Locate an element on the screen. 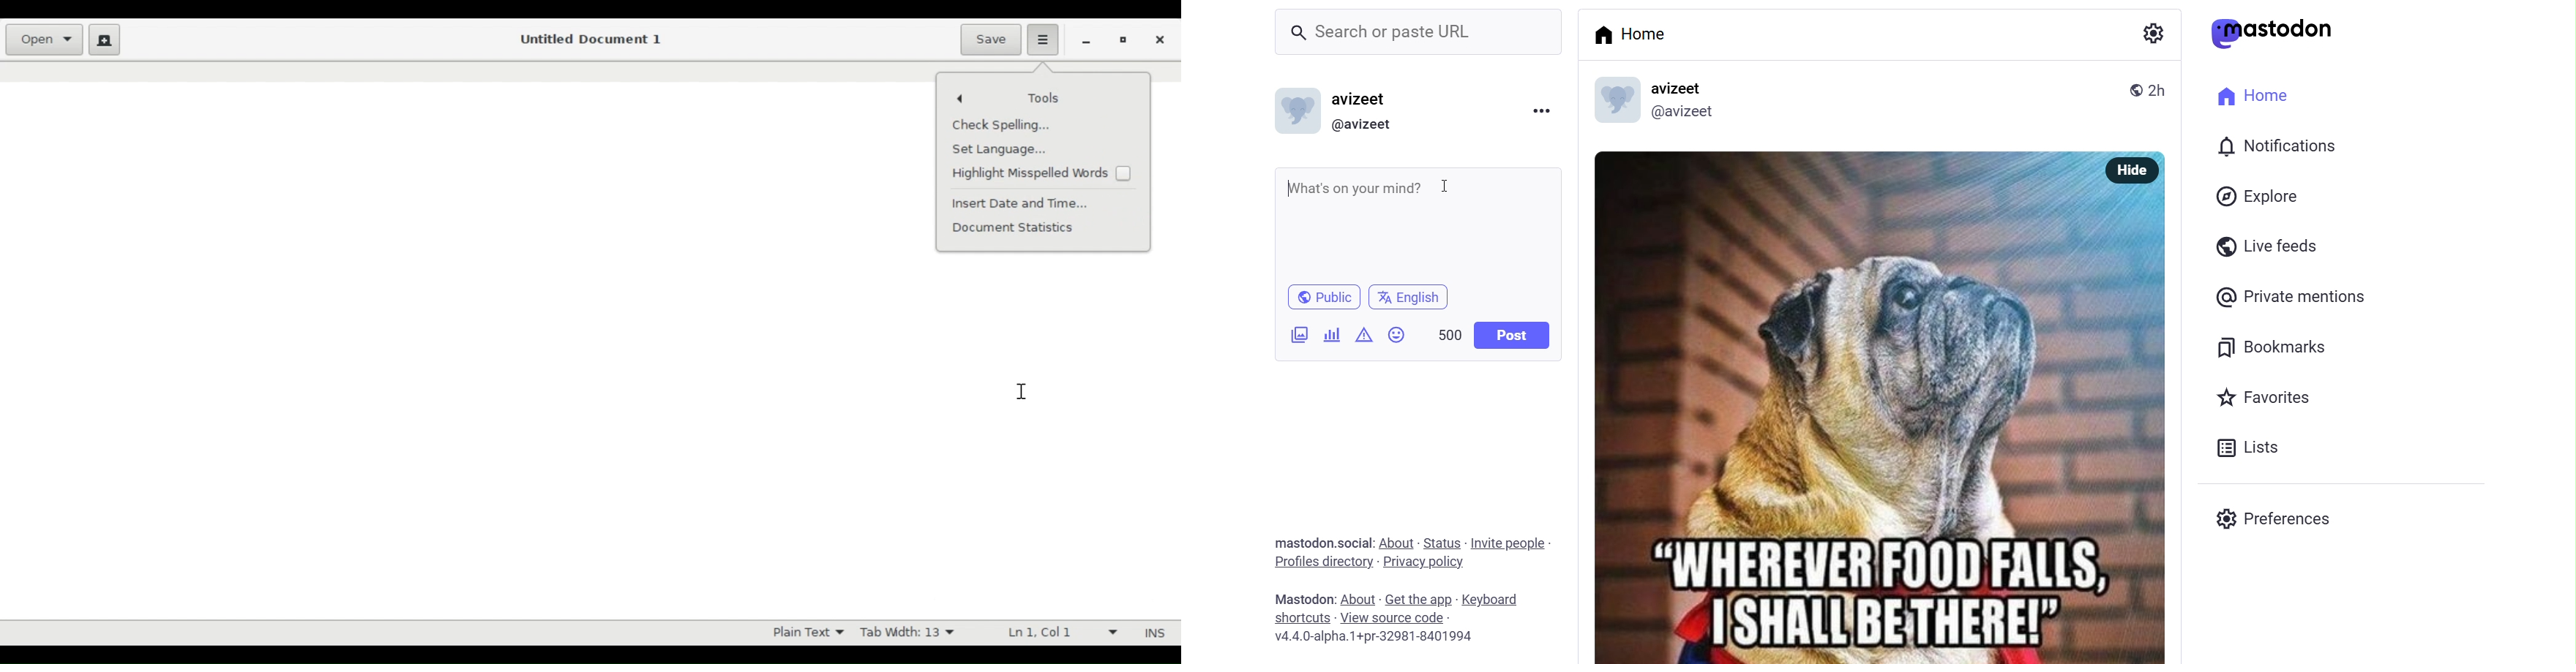 This screenshot has width=2576, height=672. avizeet is located at coordinates (1364, 100).